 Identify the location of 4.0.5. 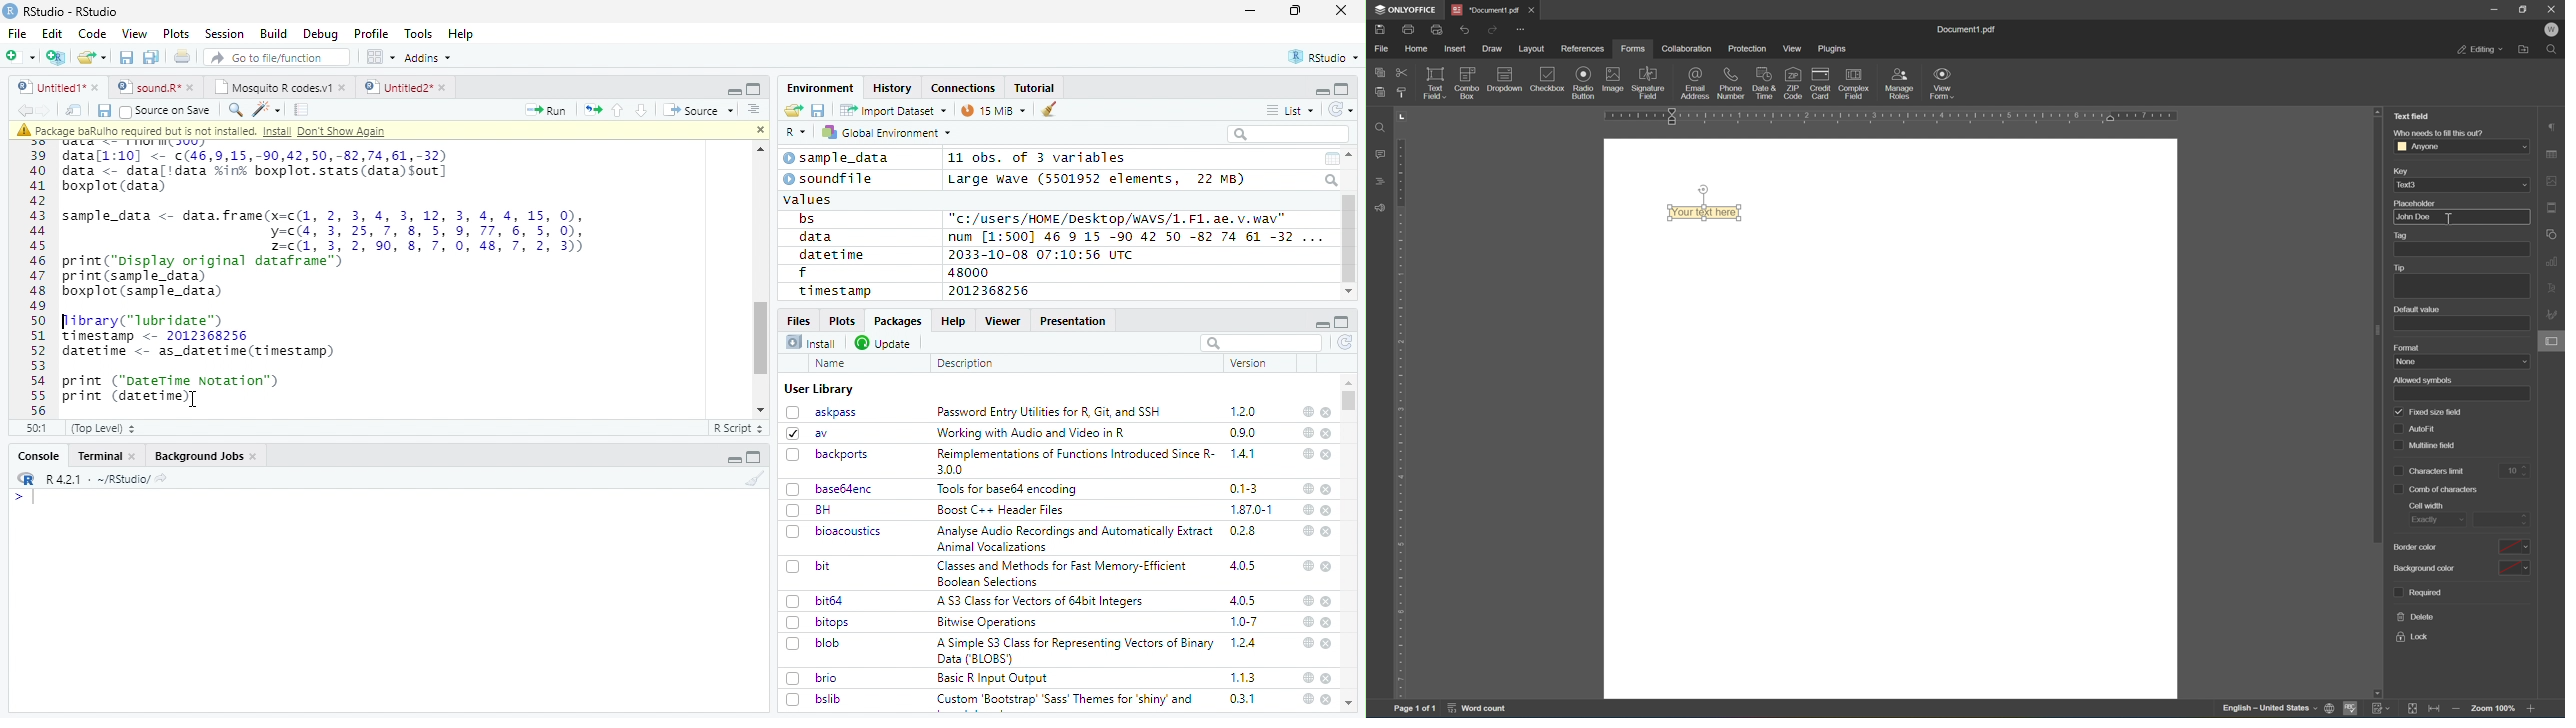
(1242, 566).